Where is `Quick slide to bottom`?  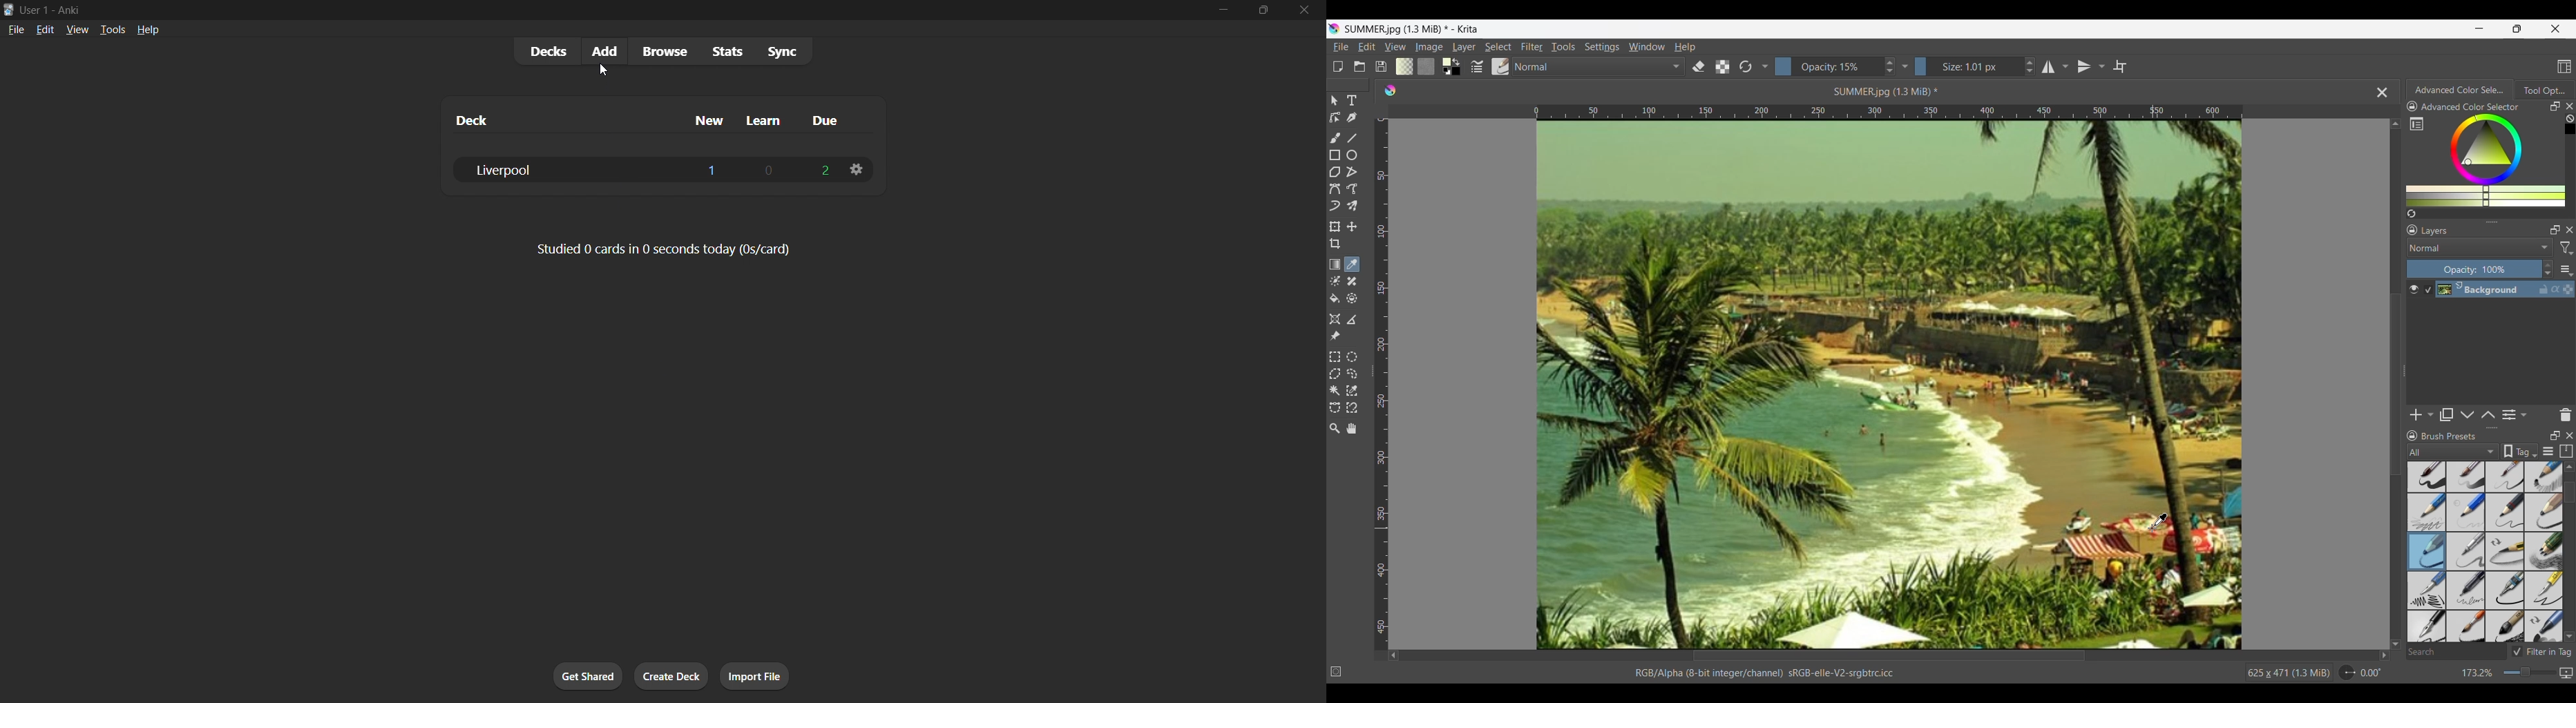
Quick slide to bottom is located at coordinates (2570, 637).